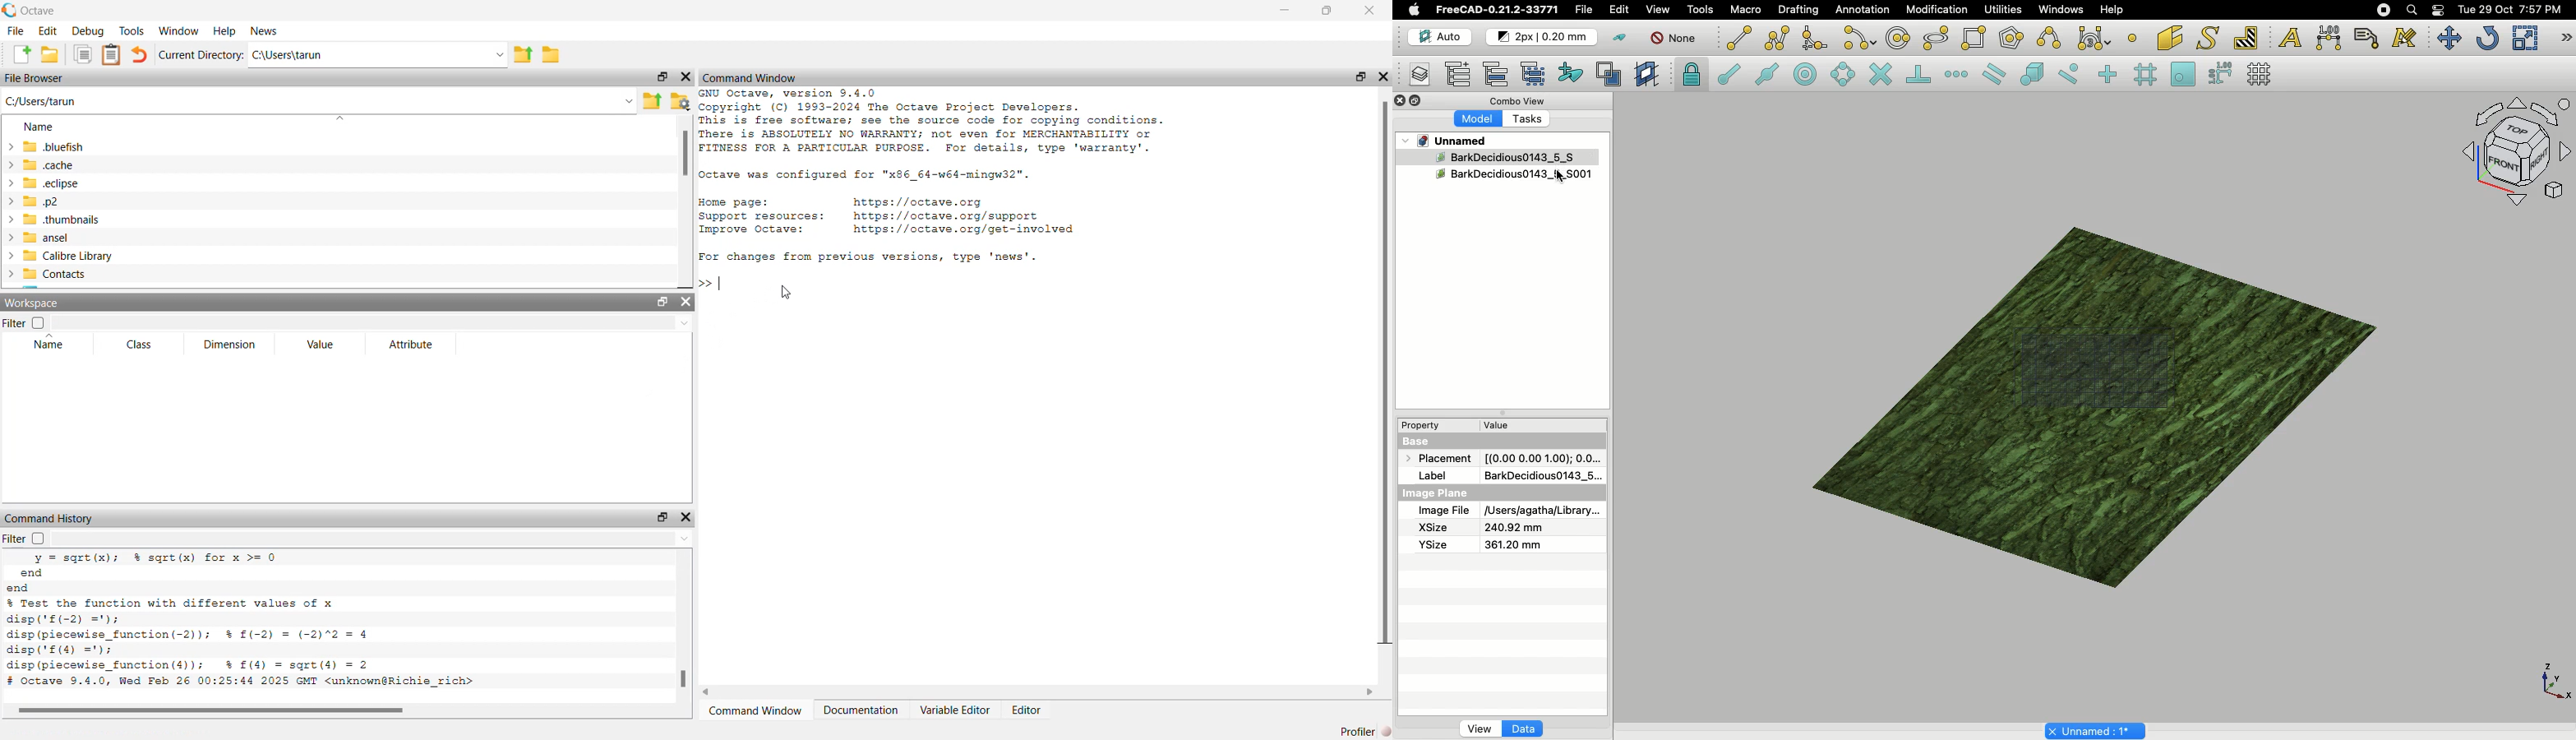 This screenshot has width=2576, height=756. Describe the element at coordinates (2073, 74) in the screenshot. I see `Snap near` at that location.